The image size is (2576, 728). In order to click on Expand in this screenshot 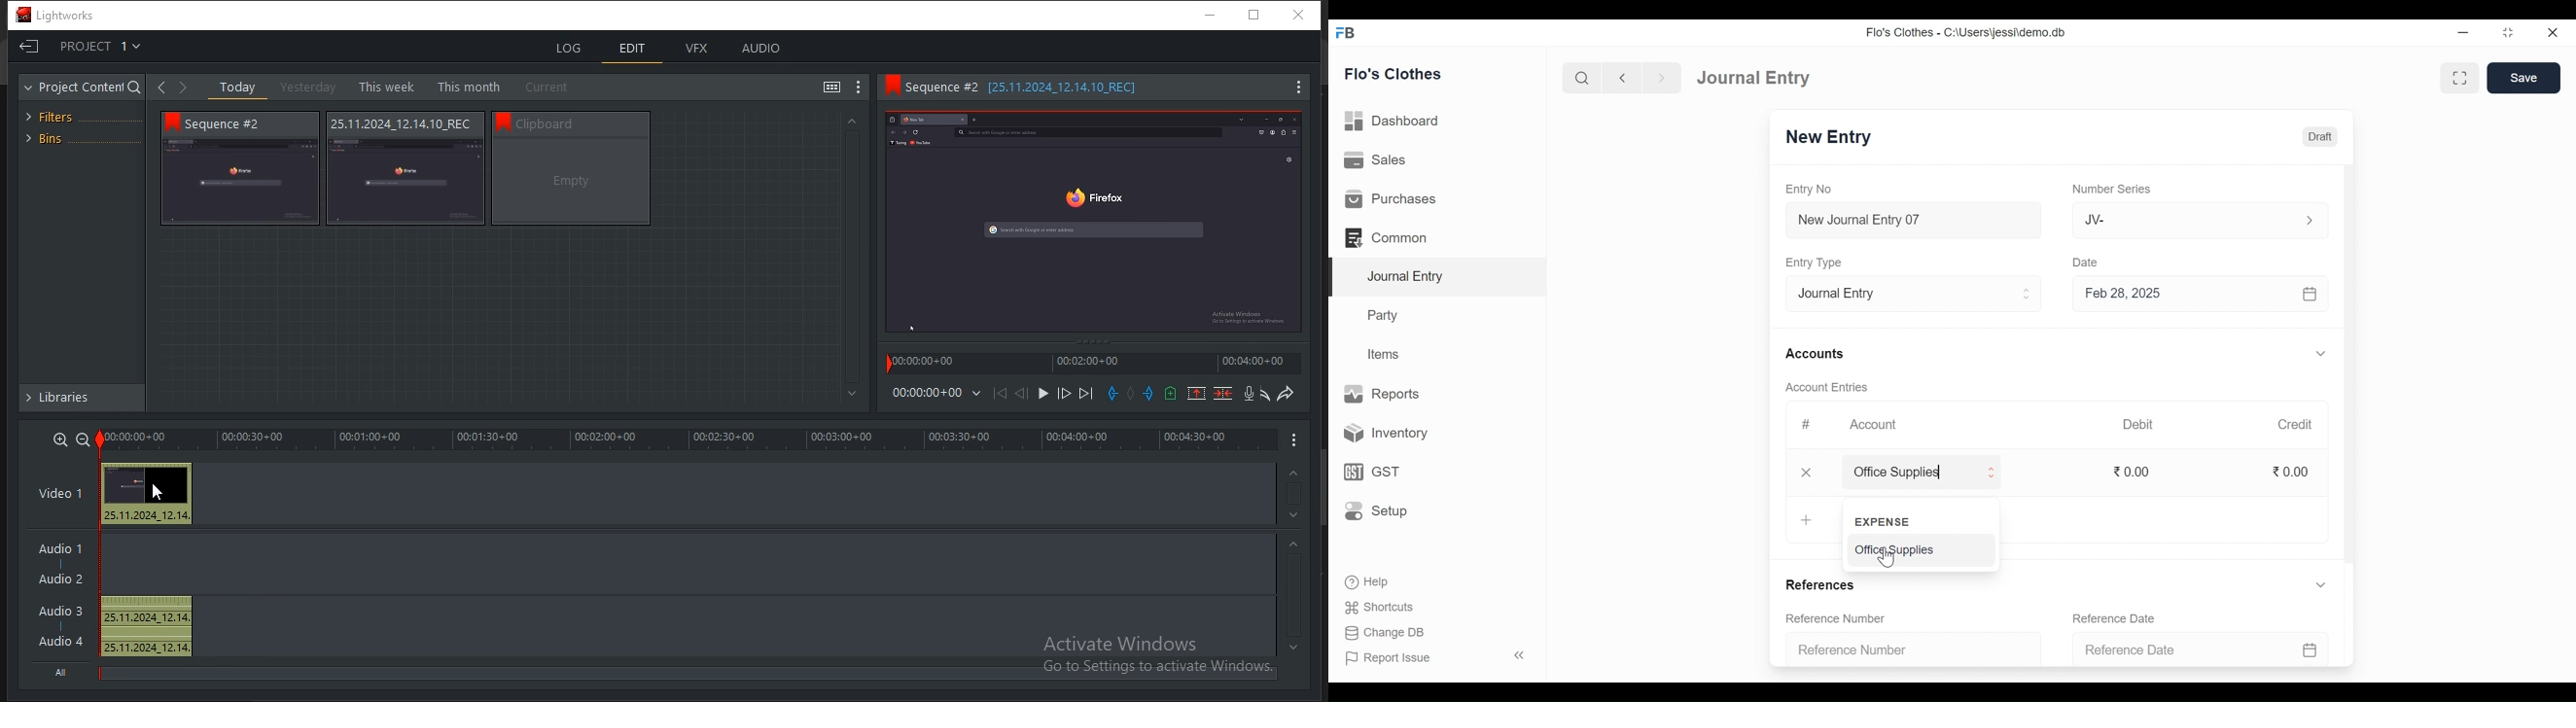, I will do `click(2029, 294)`.